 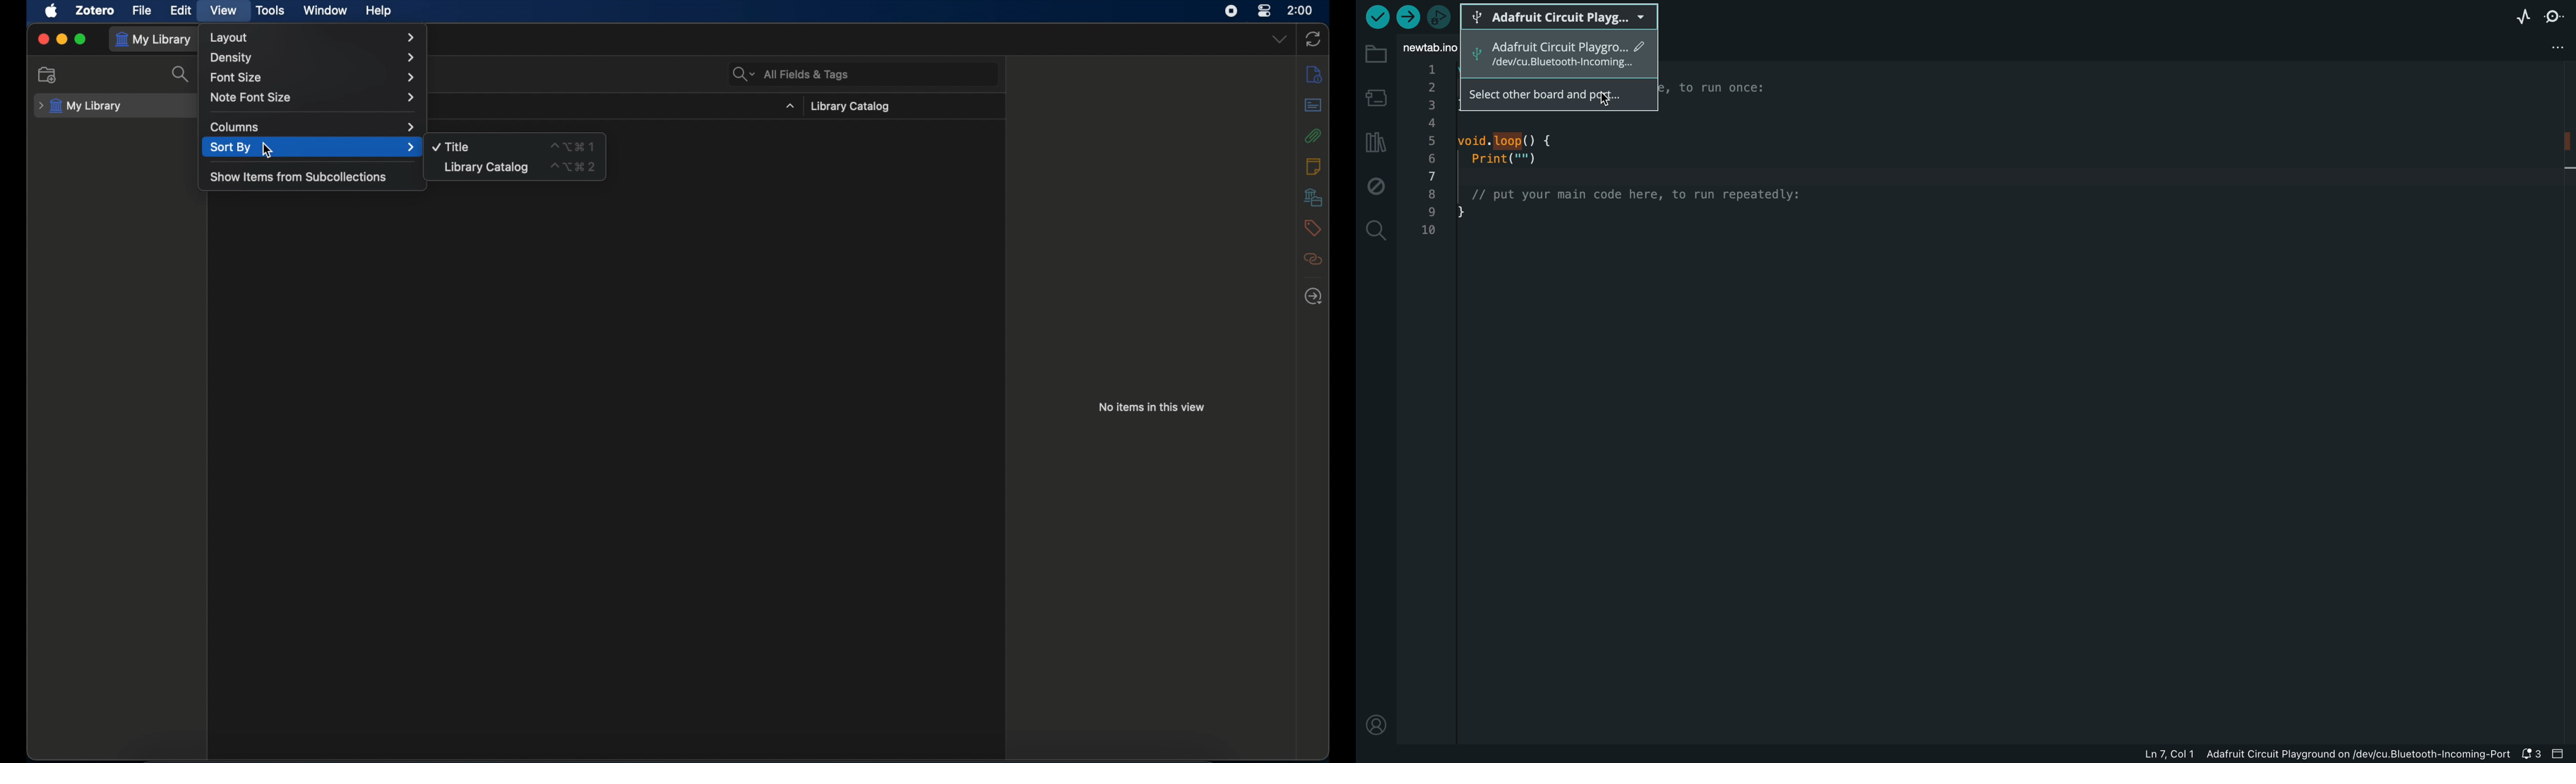 I want to click on control center, so click(x=1265, y=11).